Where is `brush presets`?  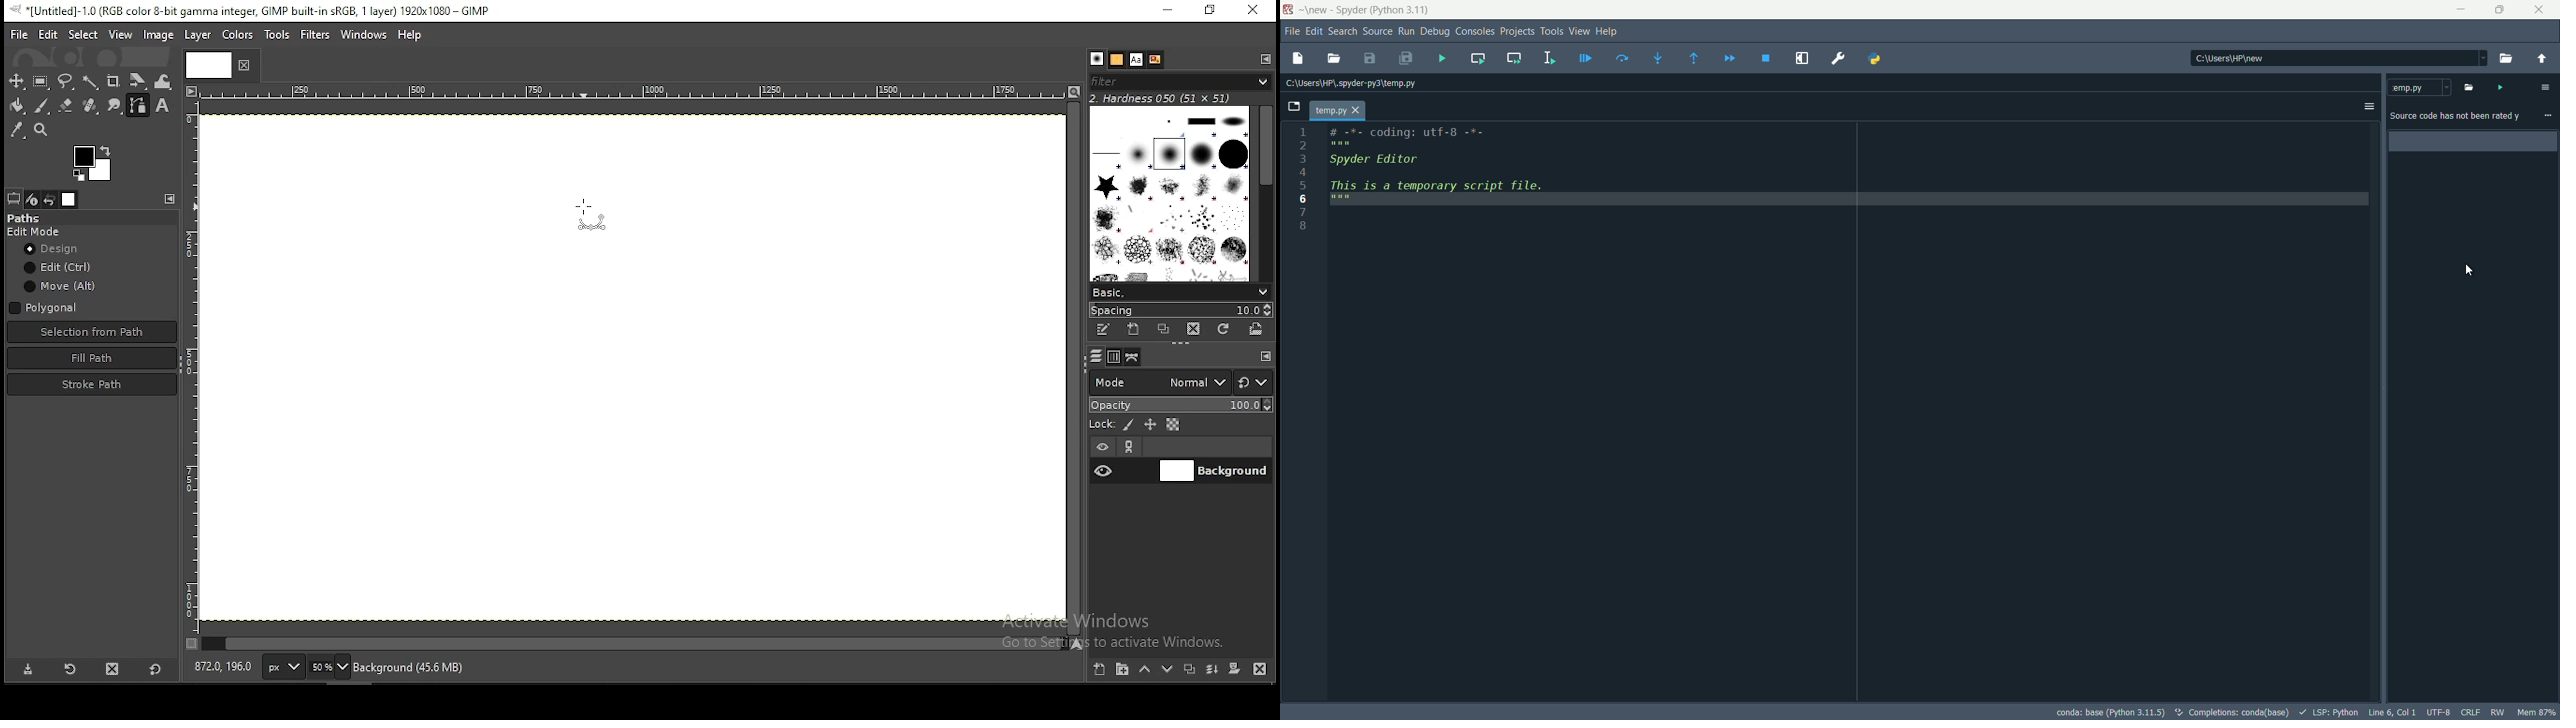 brush presets is located at coordinates (1180, 291).